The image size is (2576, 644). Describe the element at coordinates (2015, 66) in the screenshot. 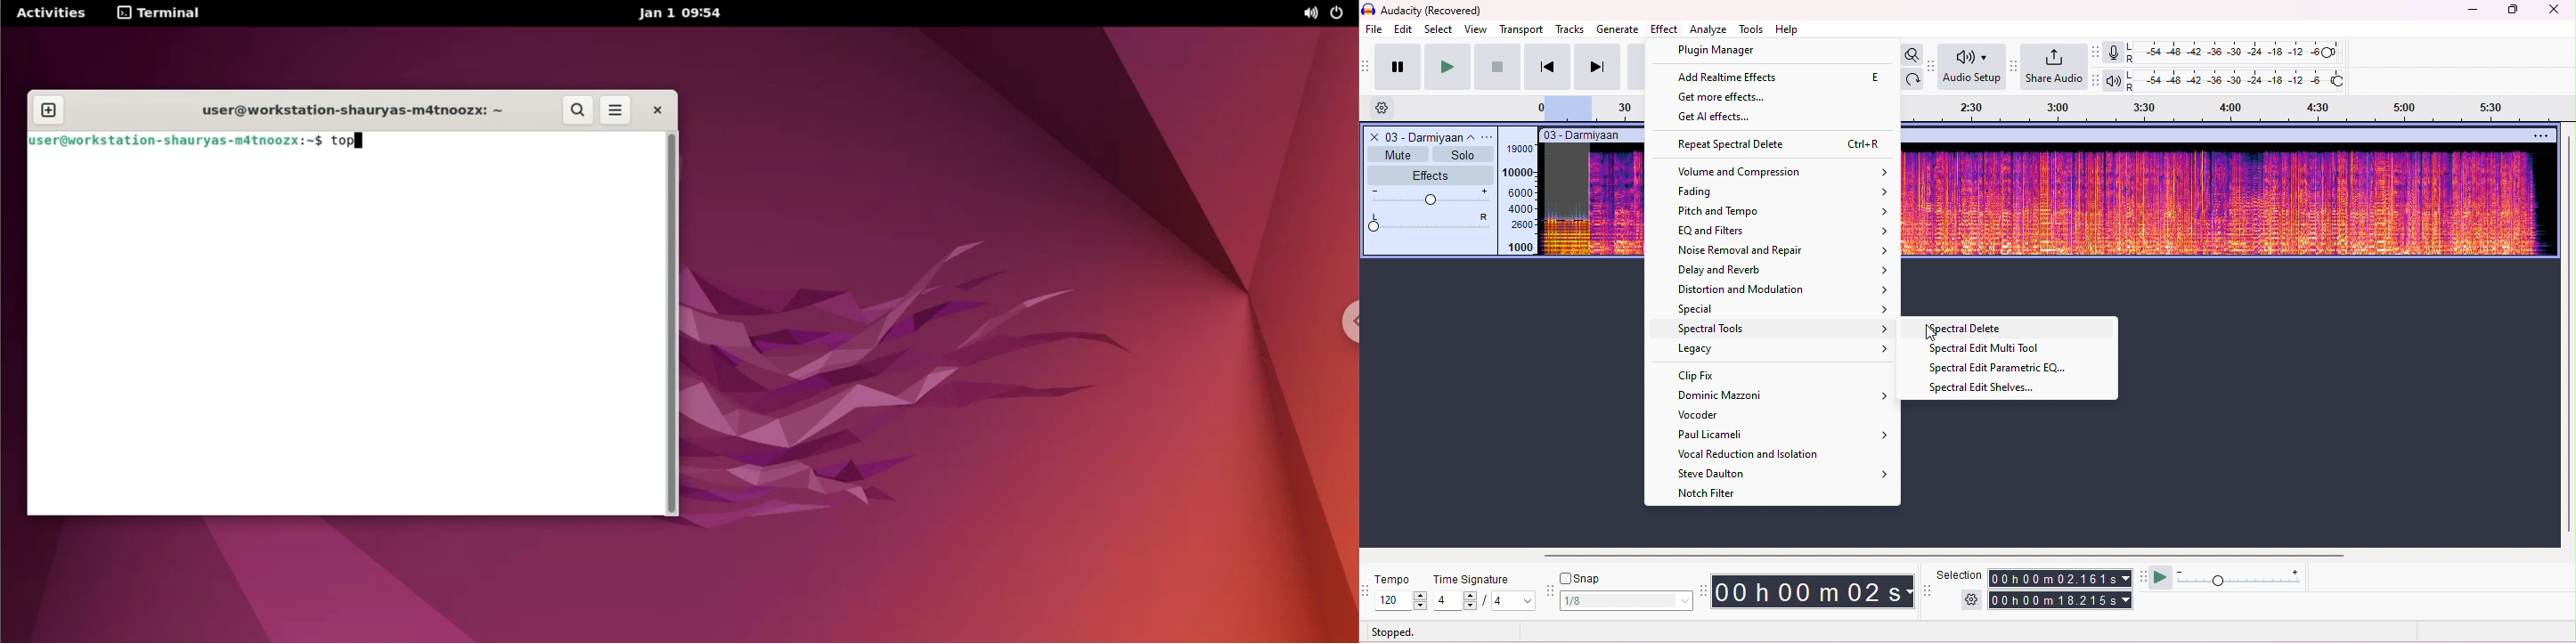

I see `share audio tool bar` at that location.